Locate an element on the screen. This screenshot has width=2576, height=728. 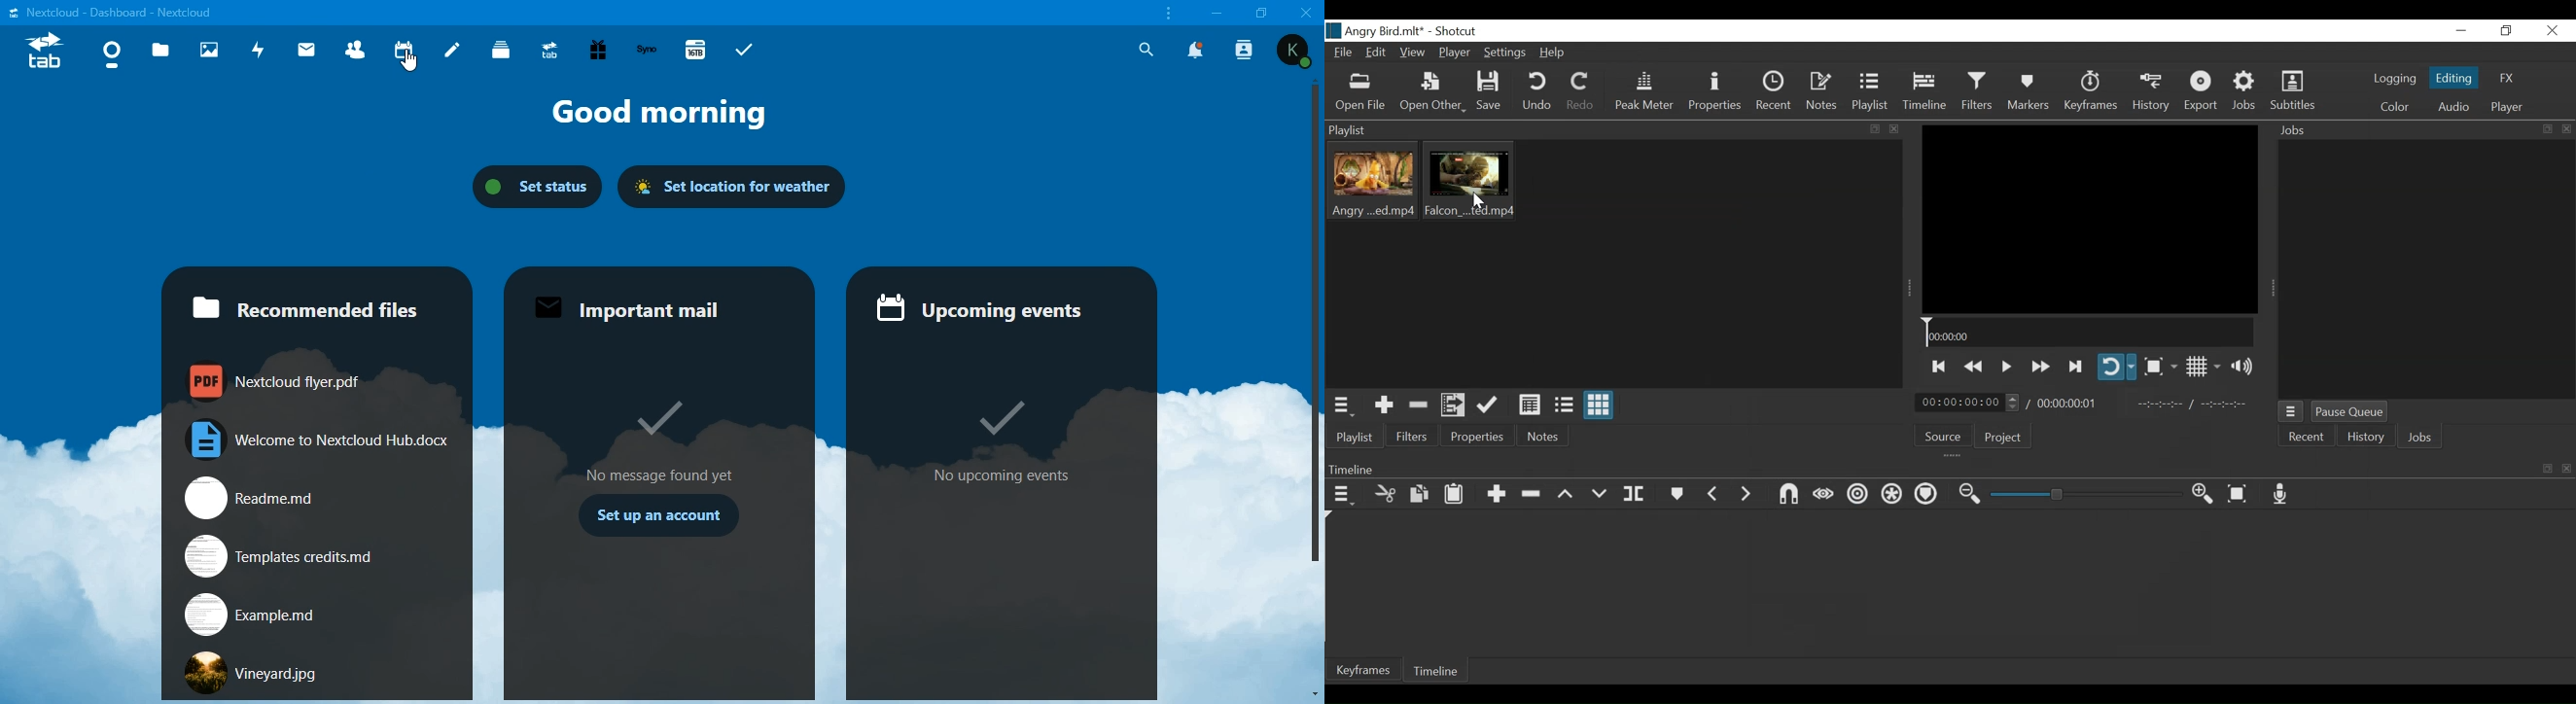
set status is located at coordinates (538, 187).